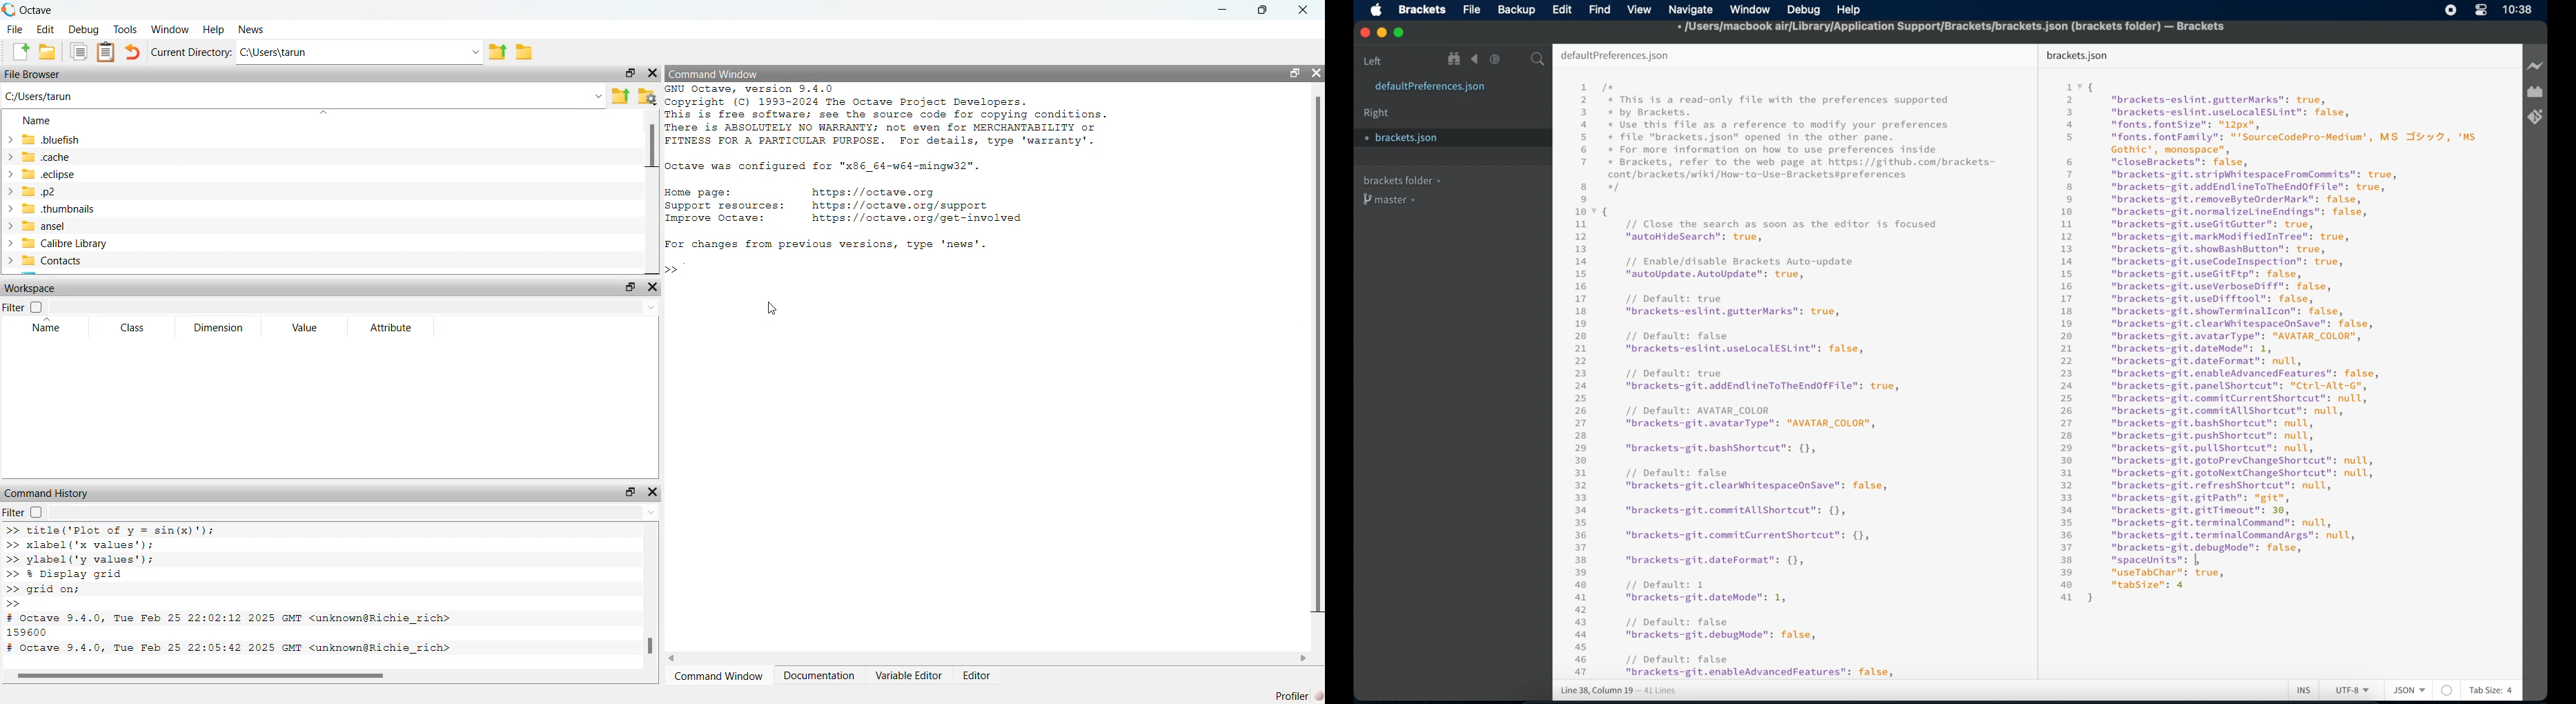 The image size is (2576, 728). Describe the element at coordinates (250, 30) in the screenshot. I see `News` at that location.